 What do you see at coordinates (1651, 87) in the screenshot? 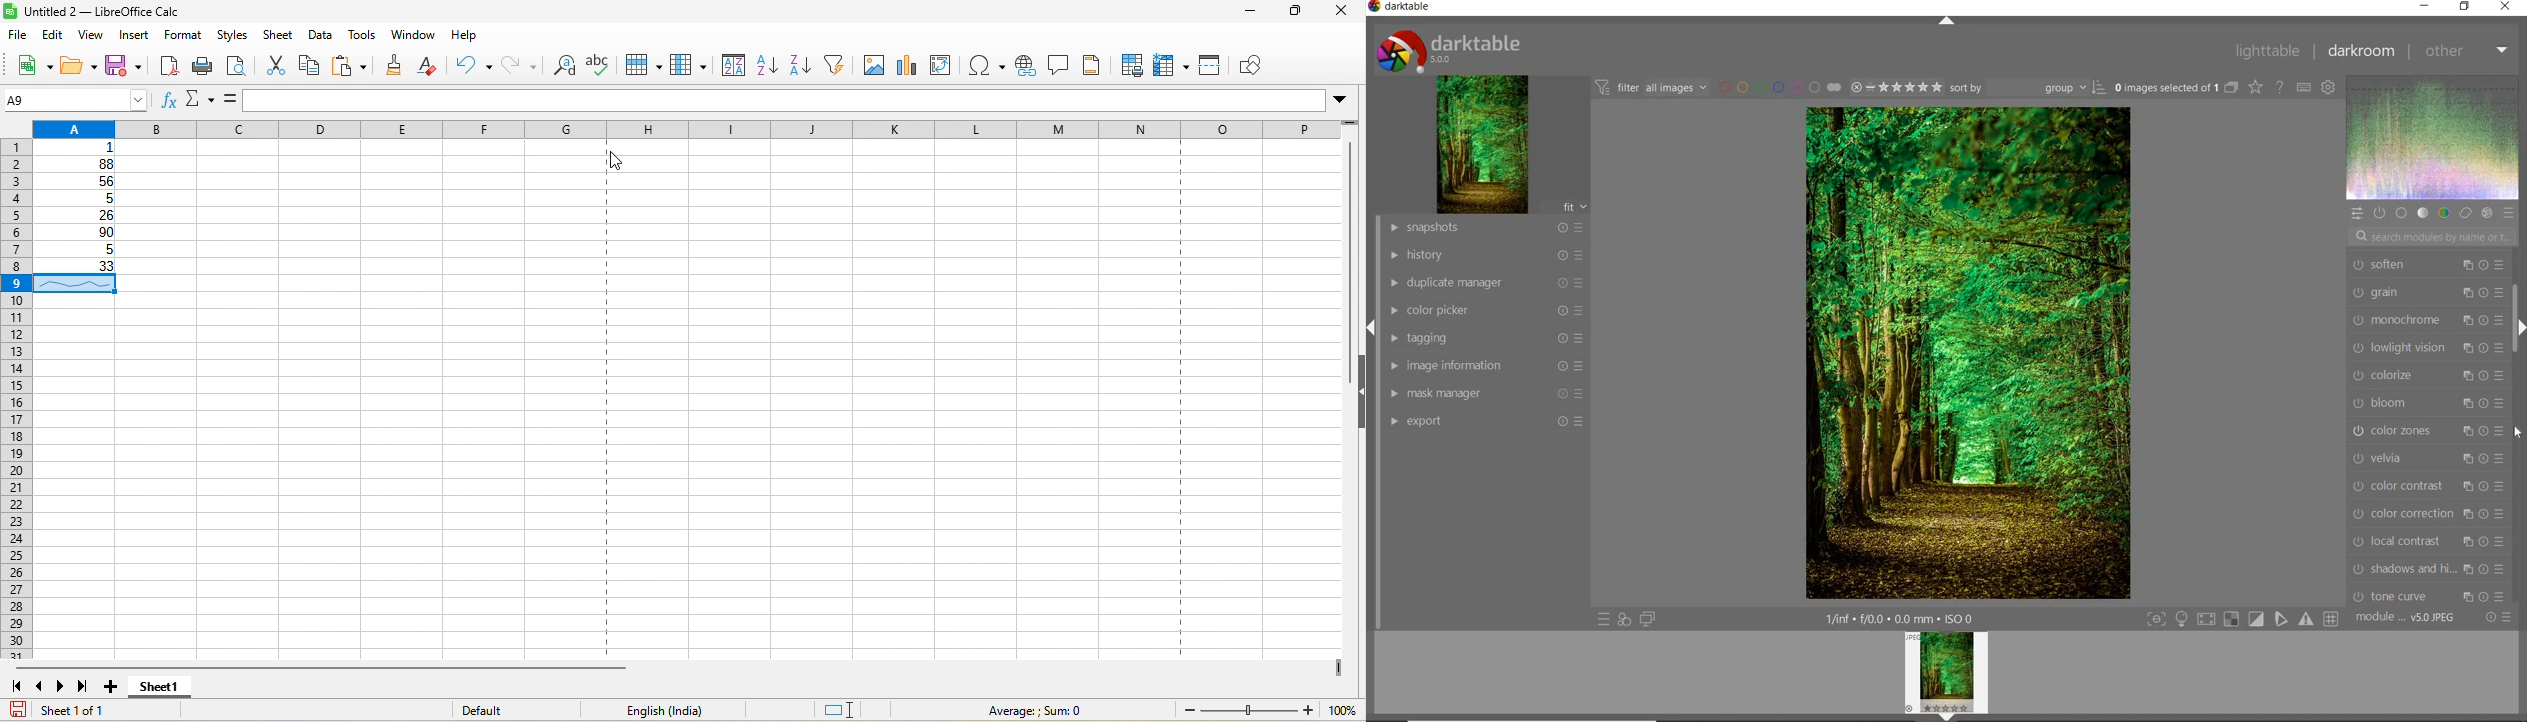
I see `FILTER IMAGES` at bounding box center [1651, 87].